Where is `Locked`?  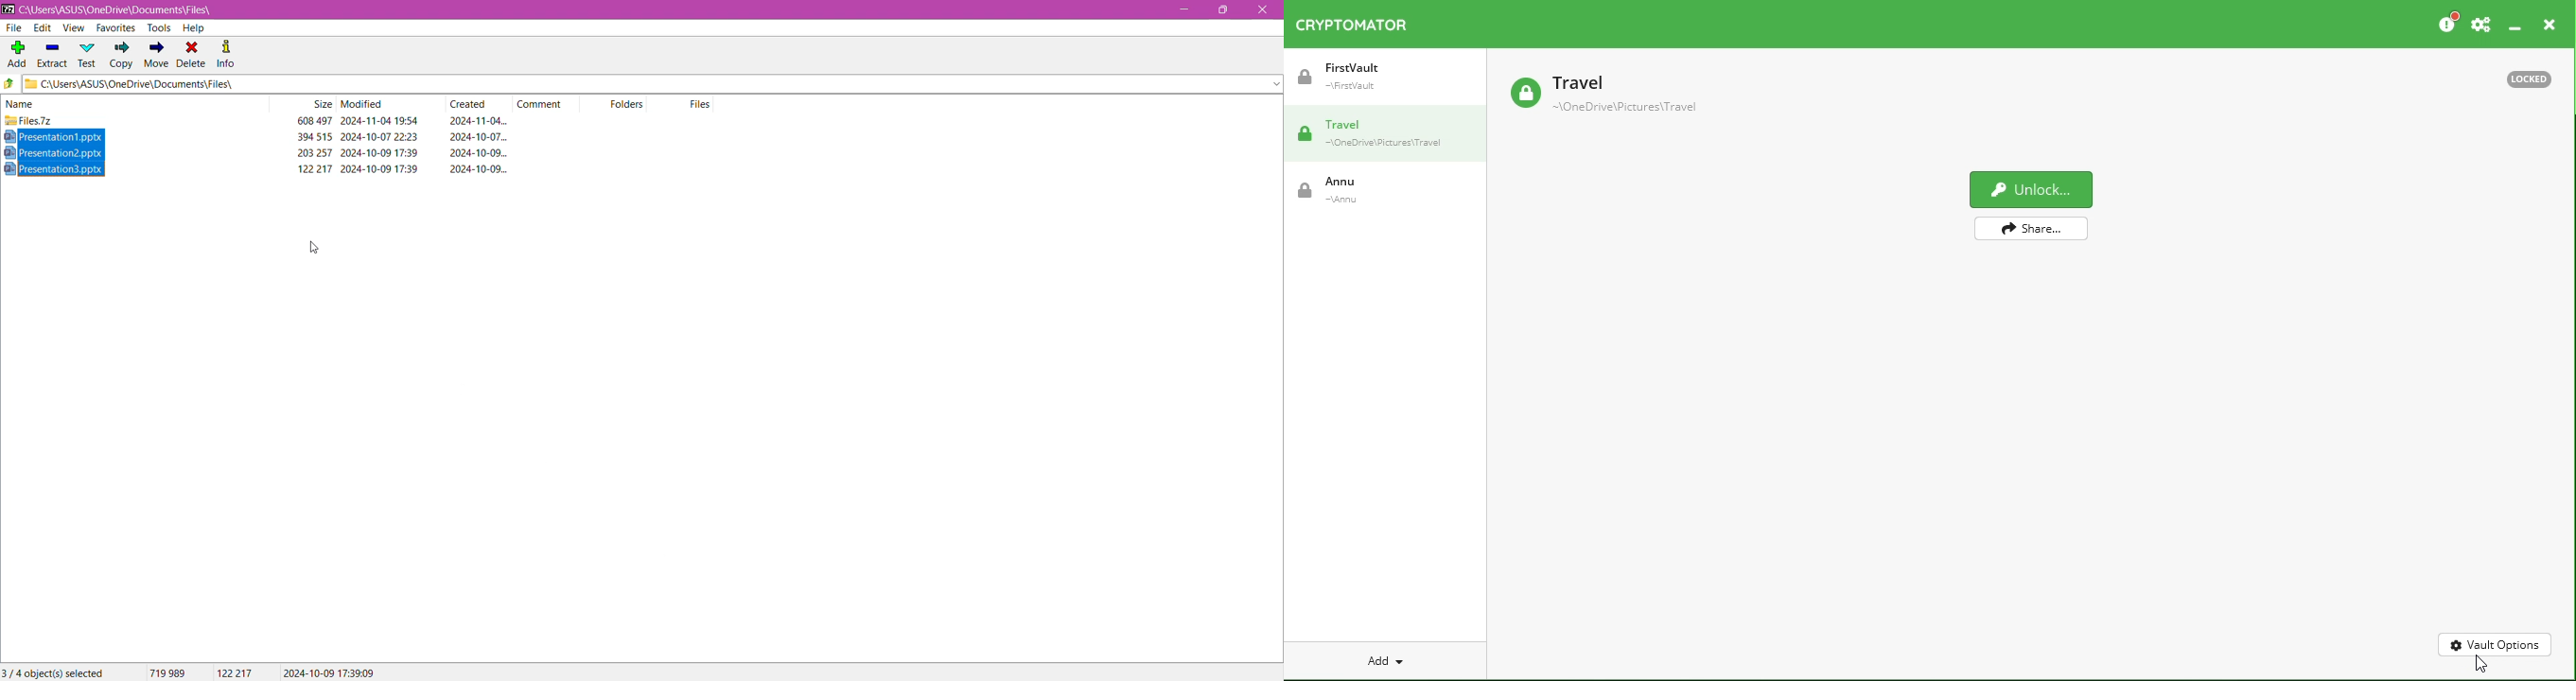 Locked is located at coordinates (2534, 79).